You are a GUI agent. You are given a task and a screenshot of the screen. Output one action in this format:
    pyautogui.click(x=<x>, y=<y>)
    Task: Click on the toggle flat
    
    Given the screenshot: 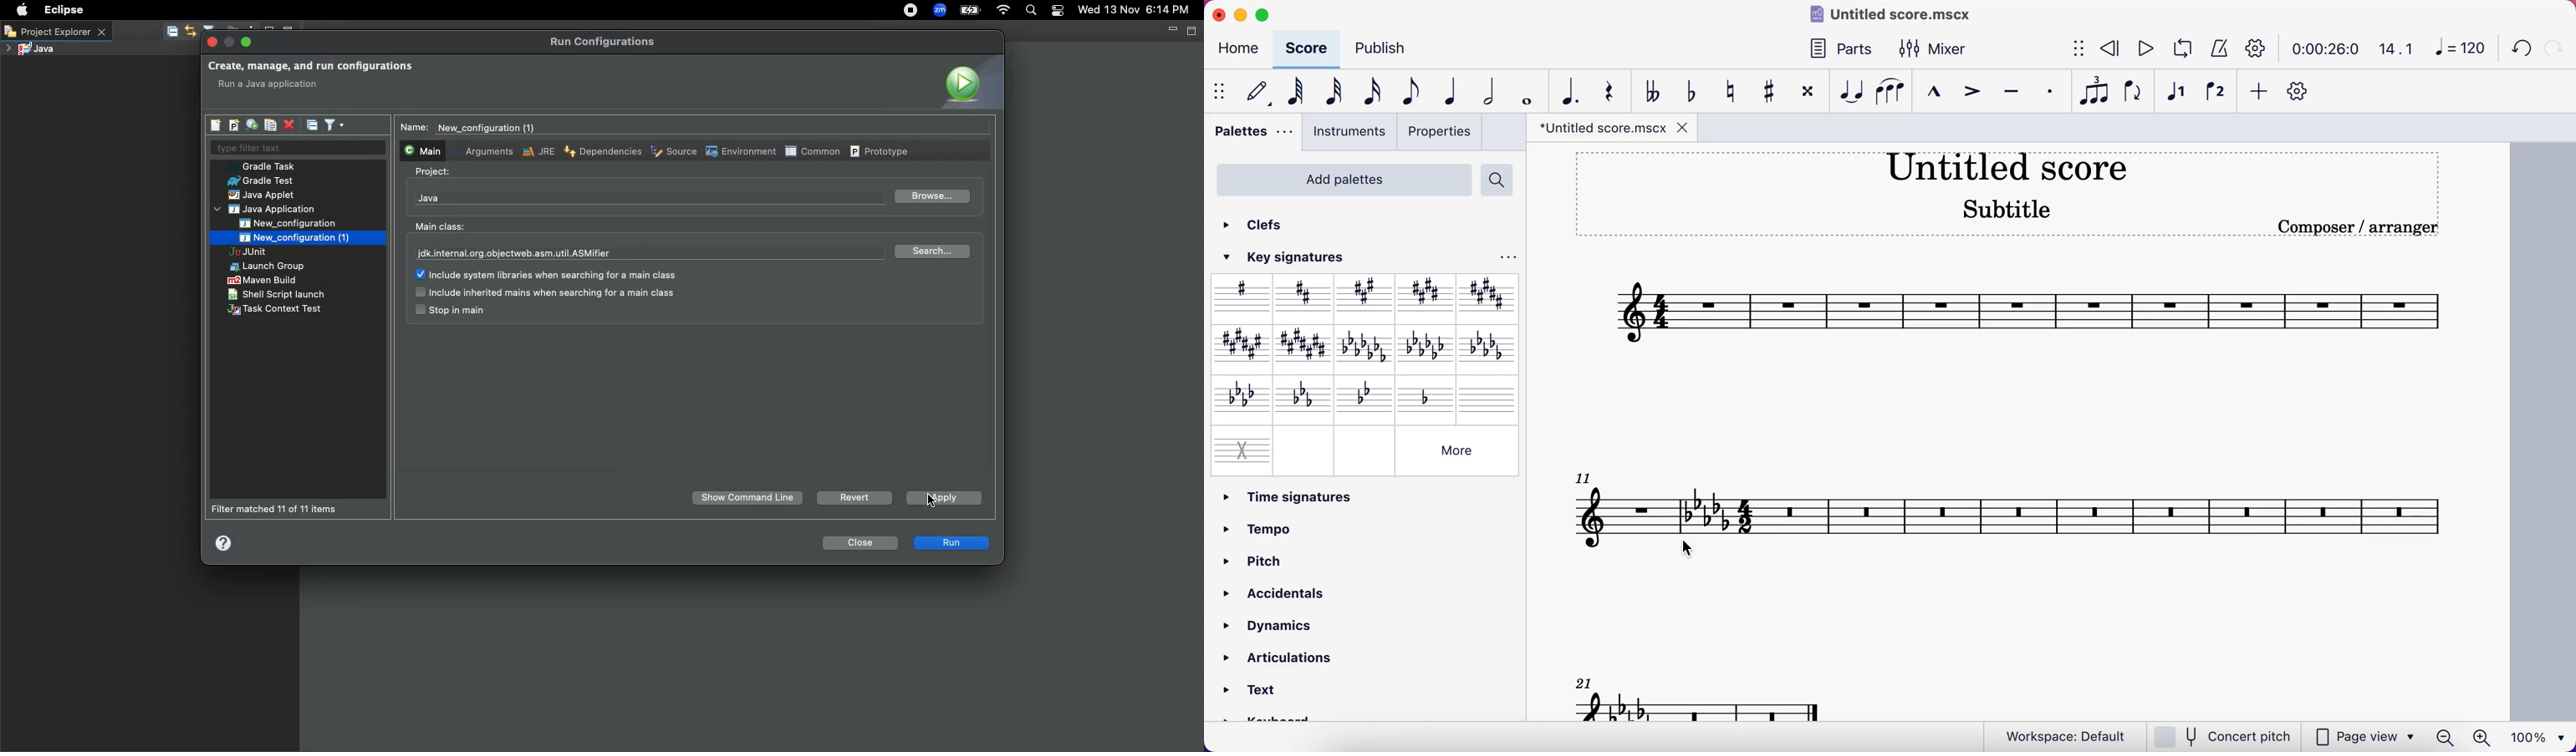 What is the action you would take?
    pyautogui.click(x=1691, y=90)
    